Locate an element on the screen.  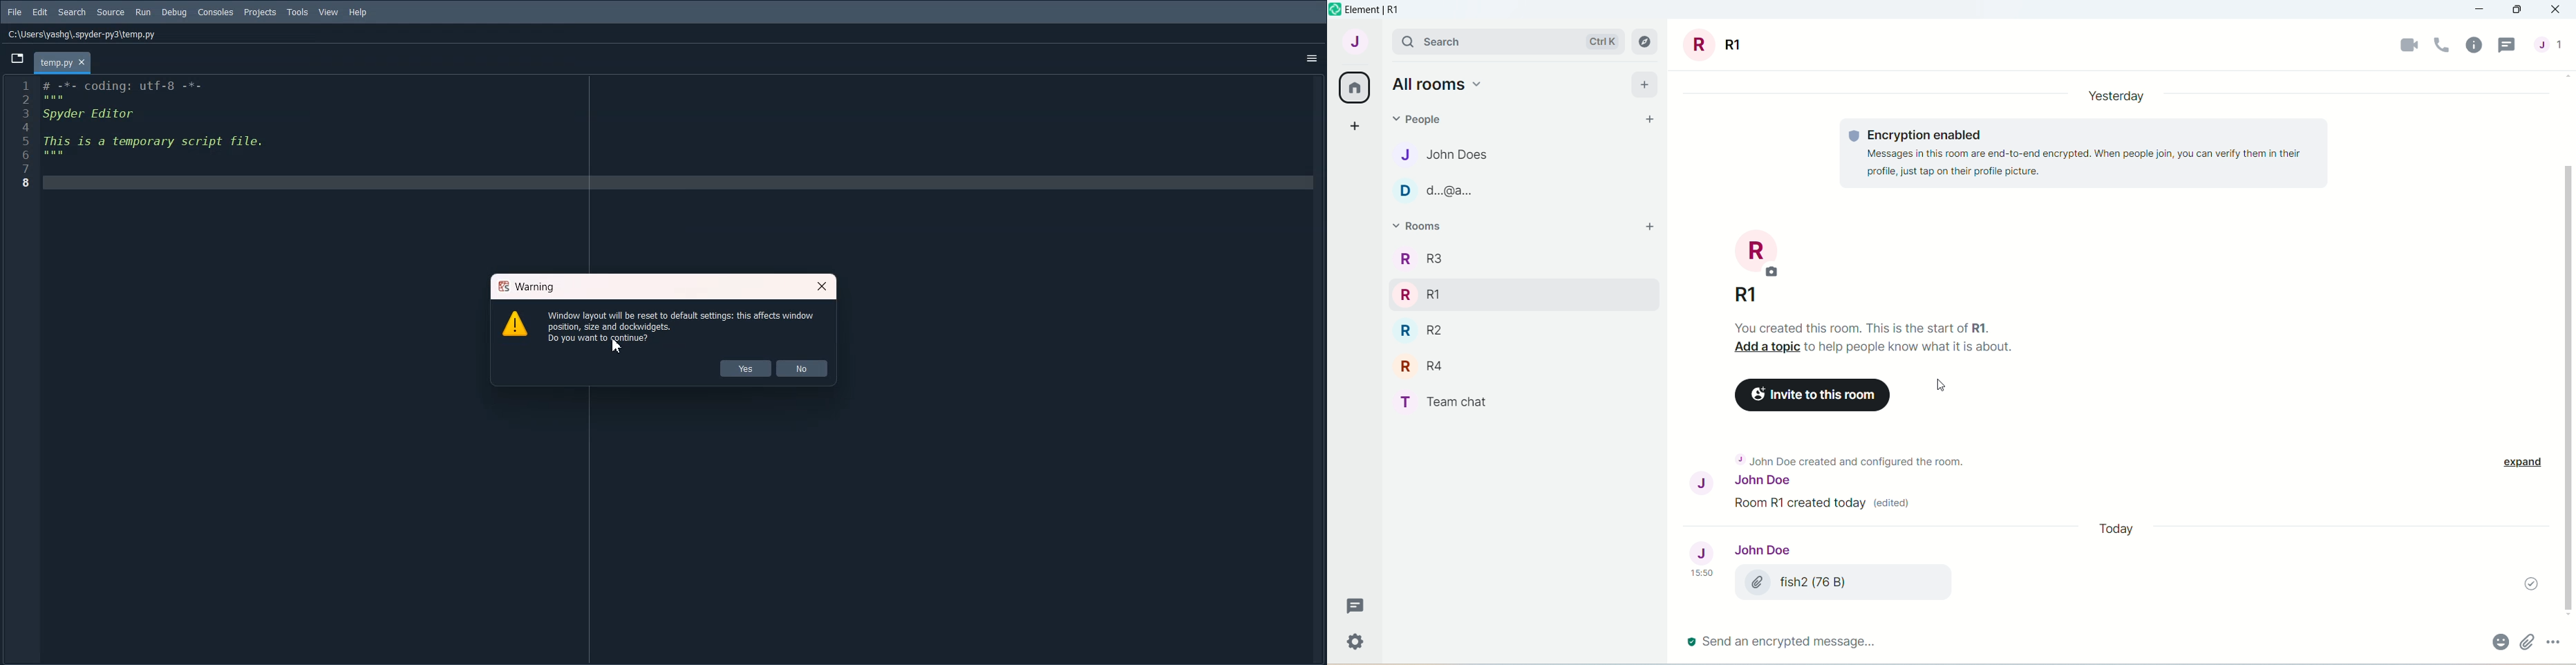
all rooms is located at coordinates (1441, 84).